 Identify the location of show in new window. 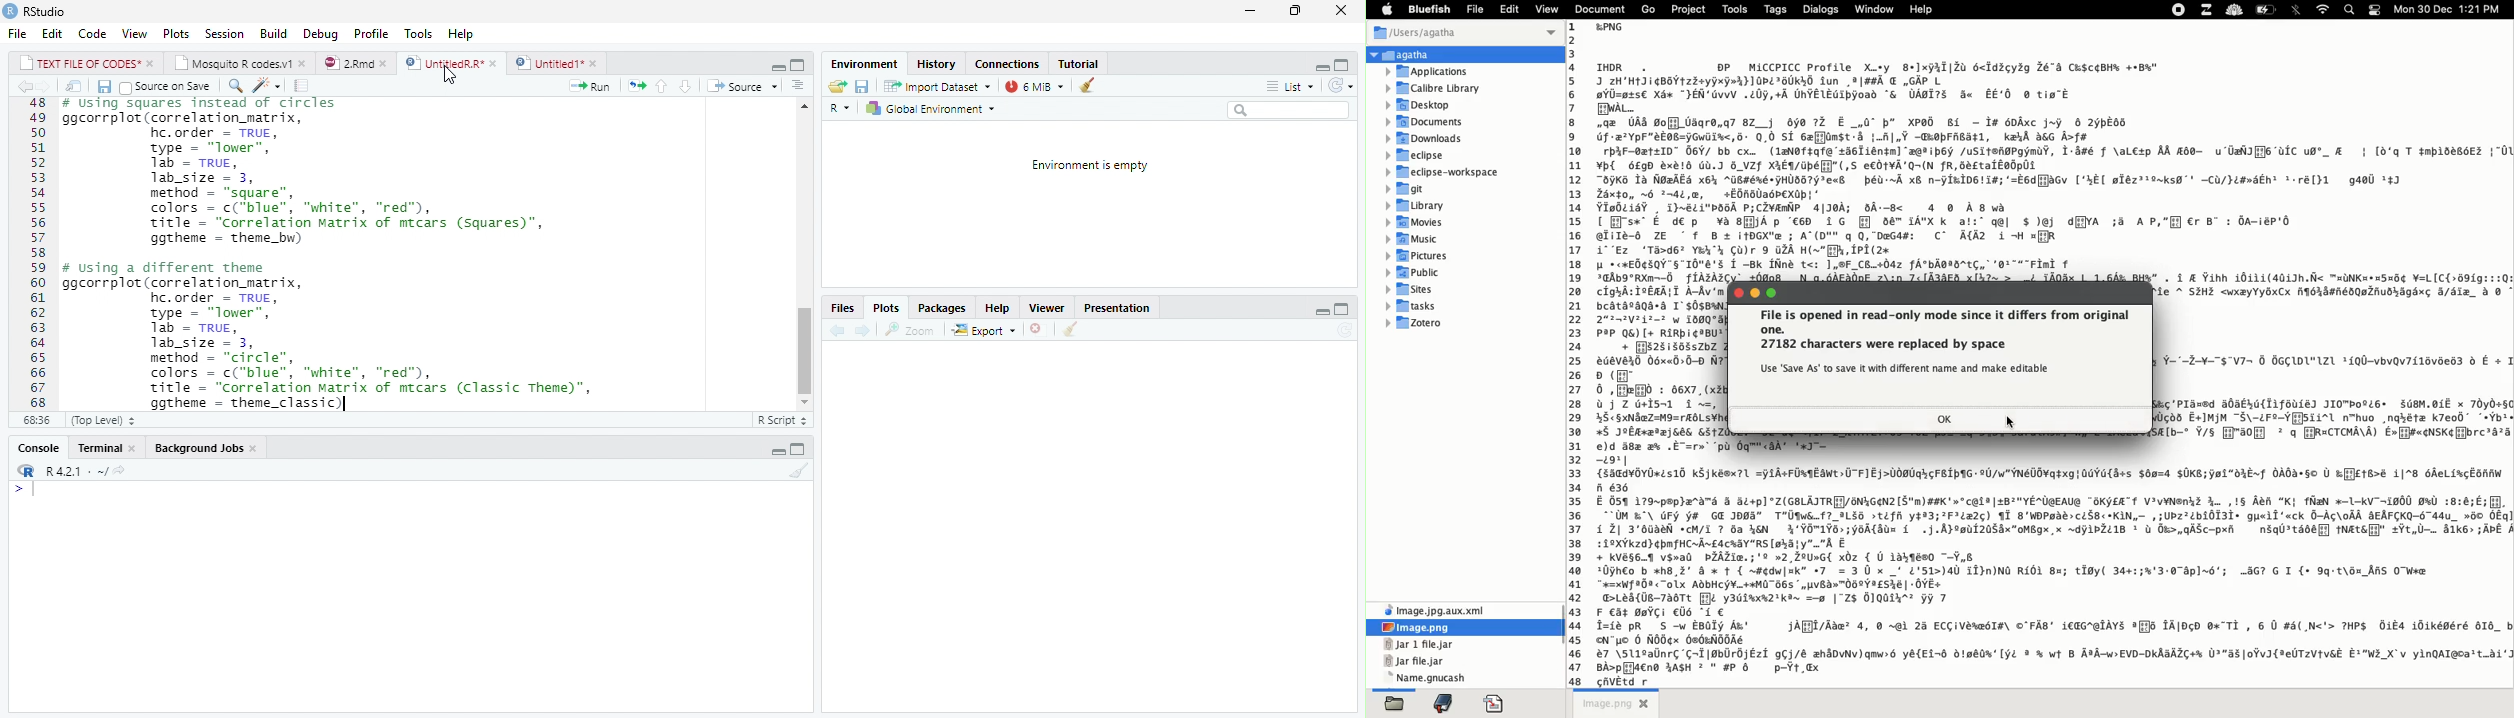
(74, 86).